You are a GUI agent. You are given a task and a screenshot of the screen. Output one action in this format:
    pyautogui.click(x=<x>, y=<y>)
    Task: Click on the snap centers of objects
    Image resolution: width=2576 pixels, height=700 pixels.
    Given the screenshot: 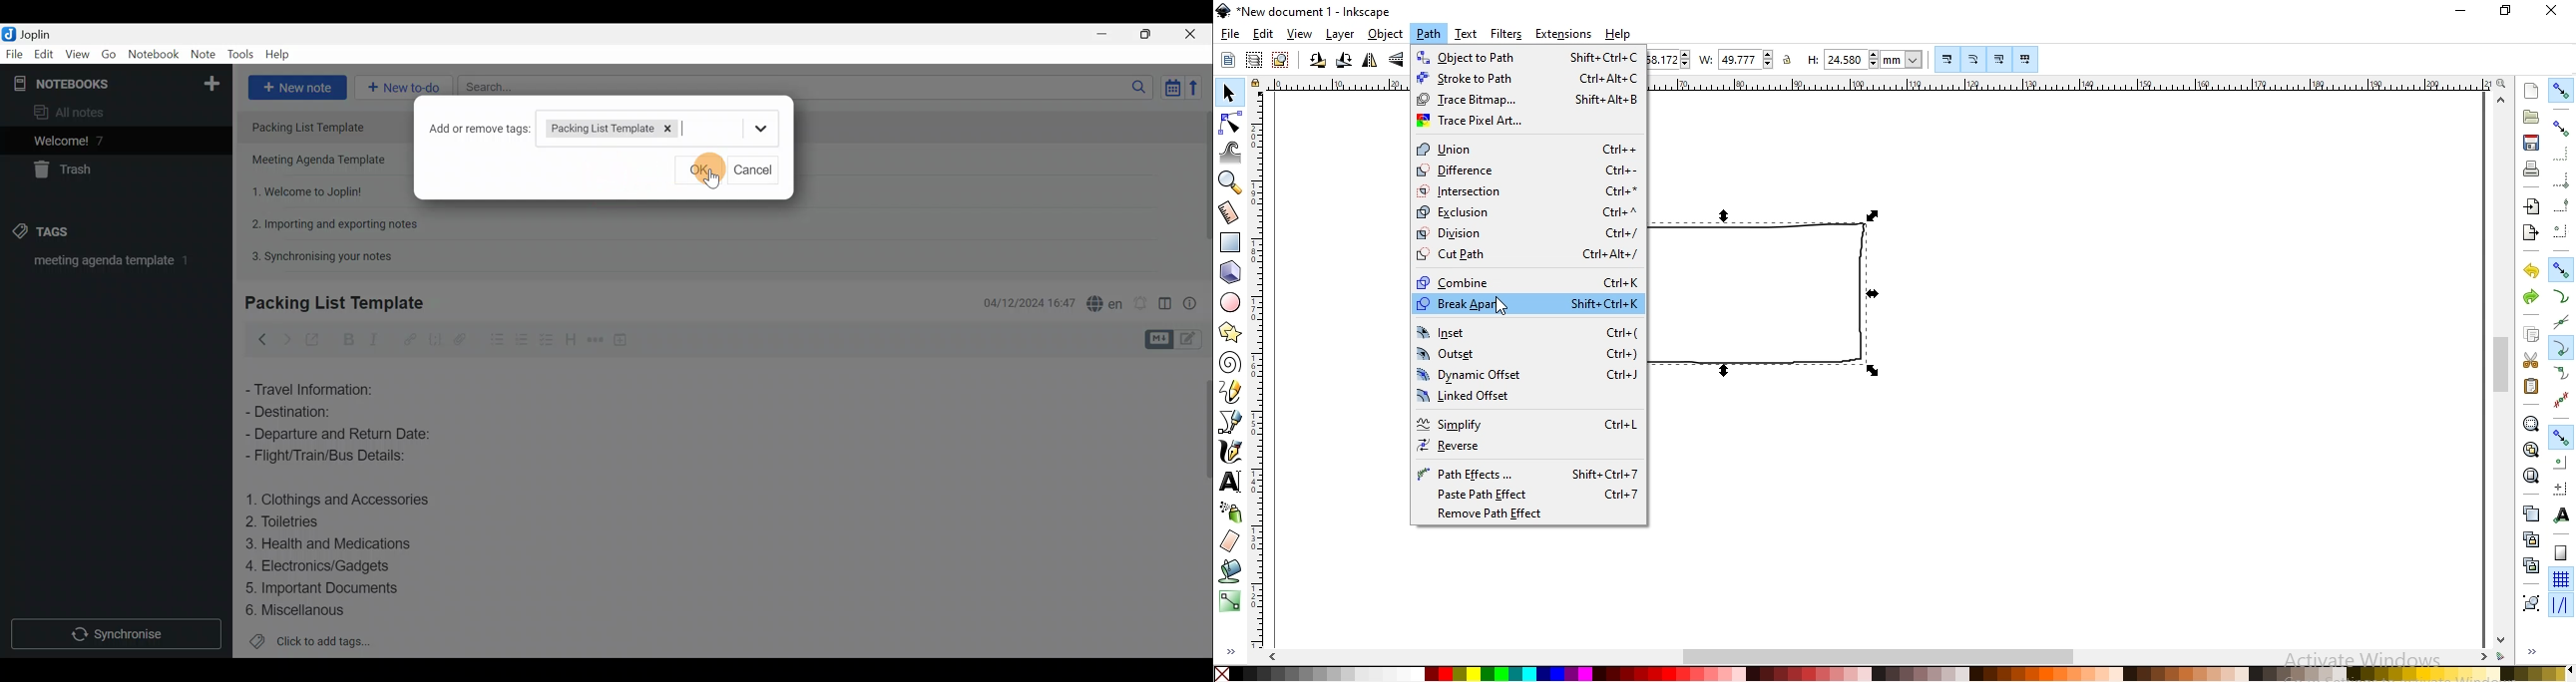 What is the action you would take?
    pyautogui.click(x=2561, y=463)
    